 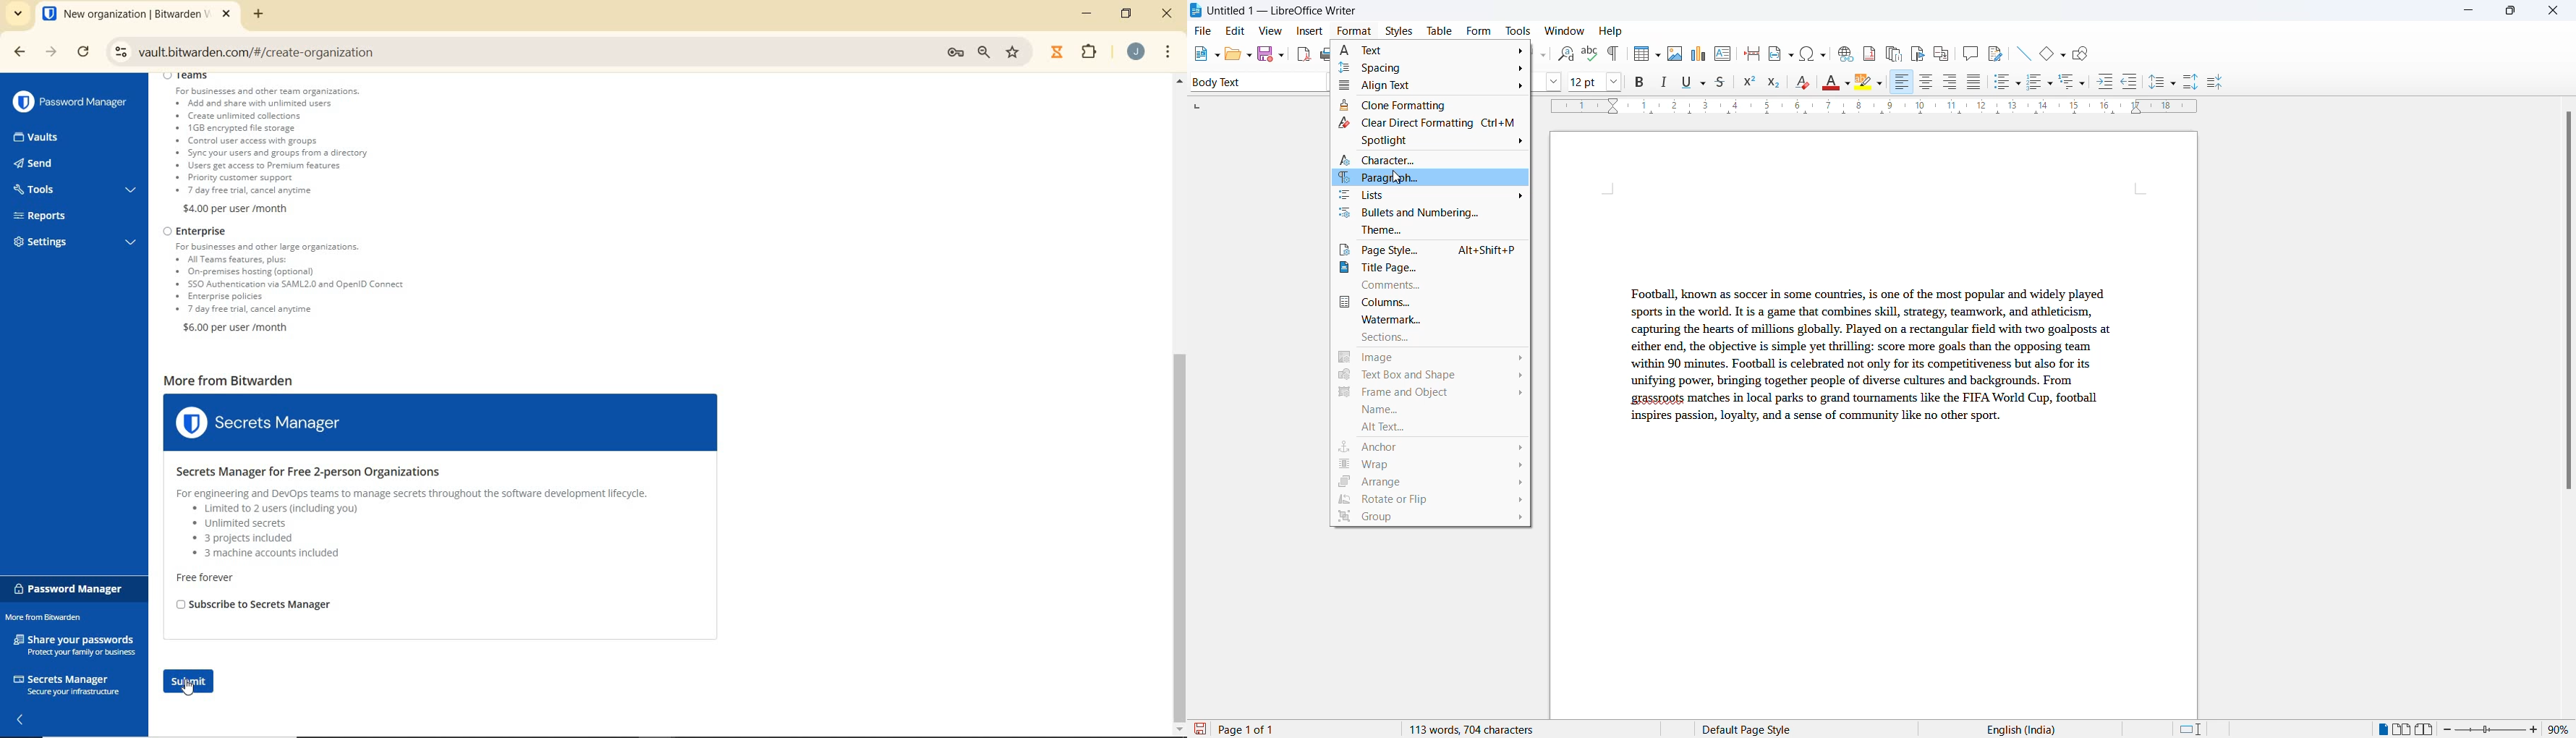 I want to click on increase indent, so click(x=2109, y=82).